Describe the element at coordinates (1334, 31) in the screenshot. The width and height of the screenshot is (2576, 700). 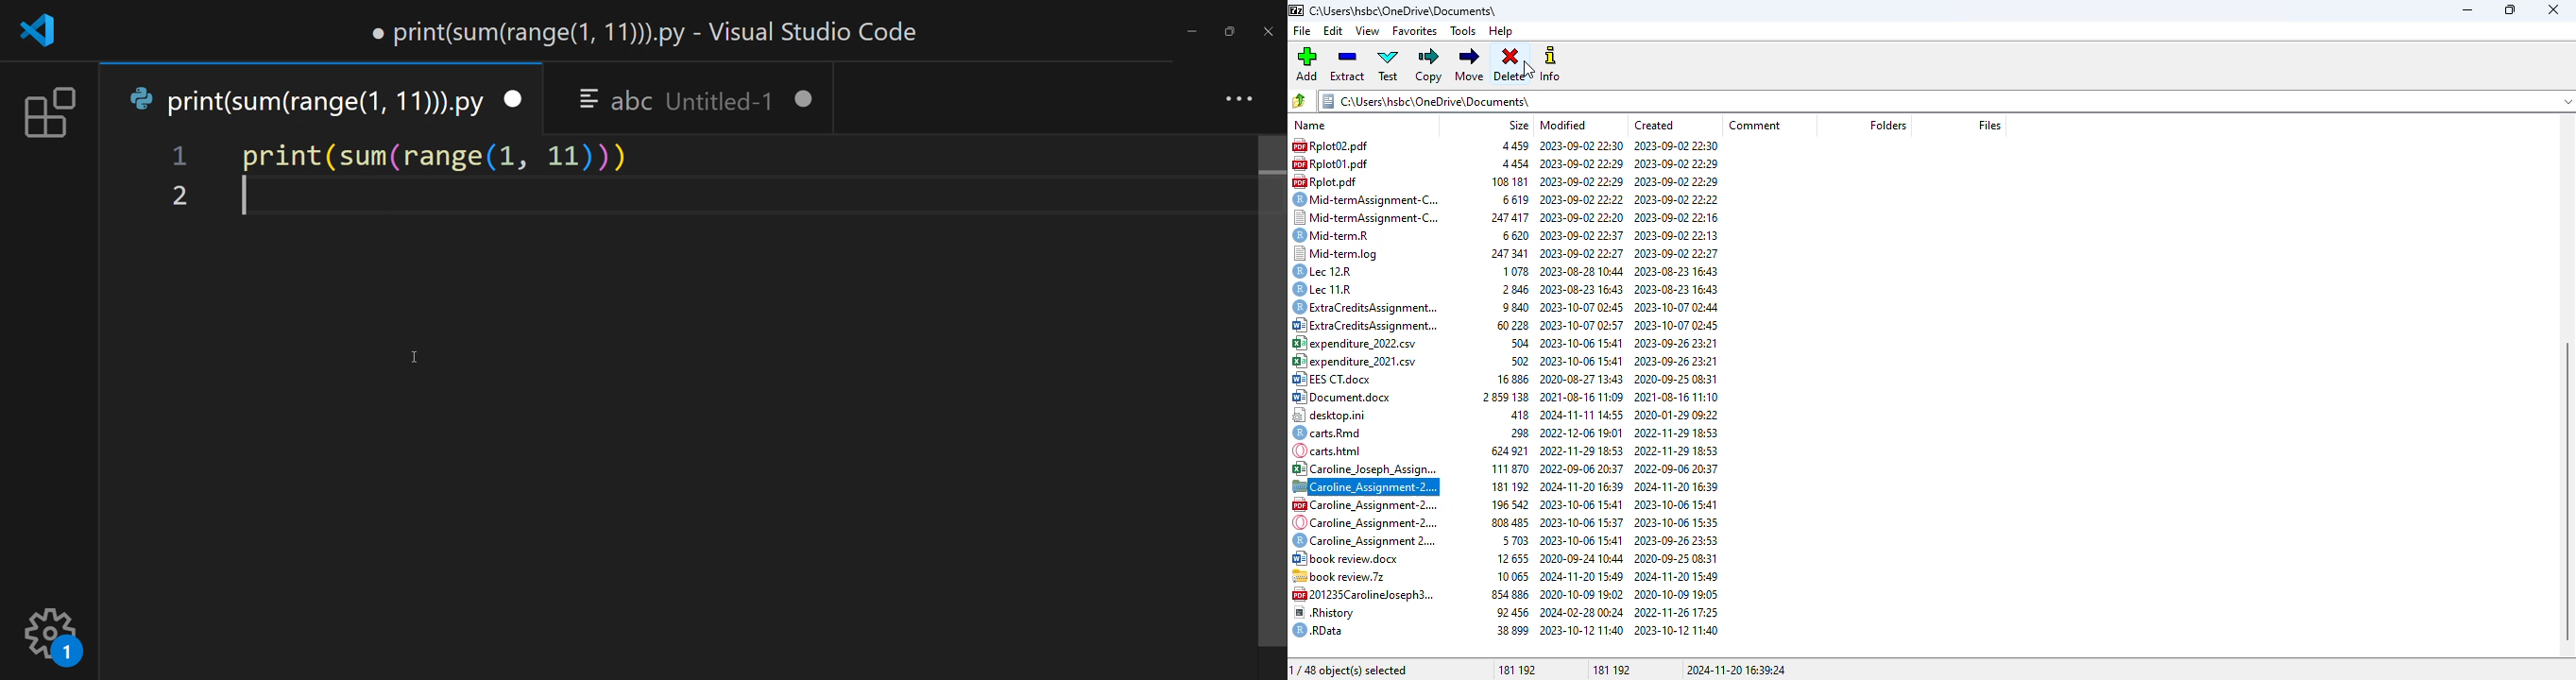
I see `edit` at that location.